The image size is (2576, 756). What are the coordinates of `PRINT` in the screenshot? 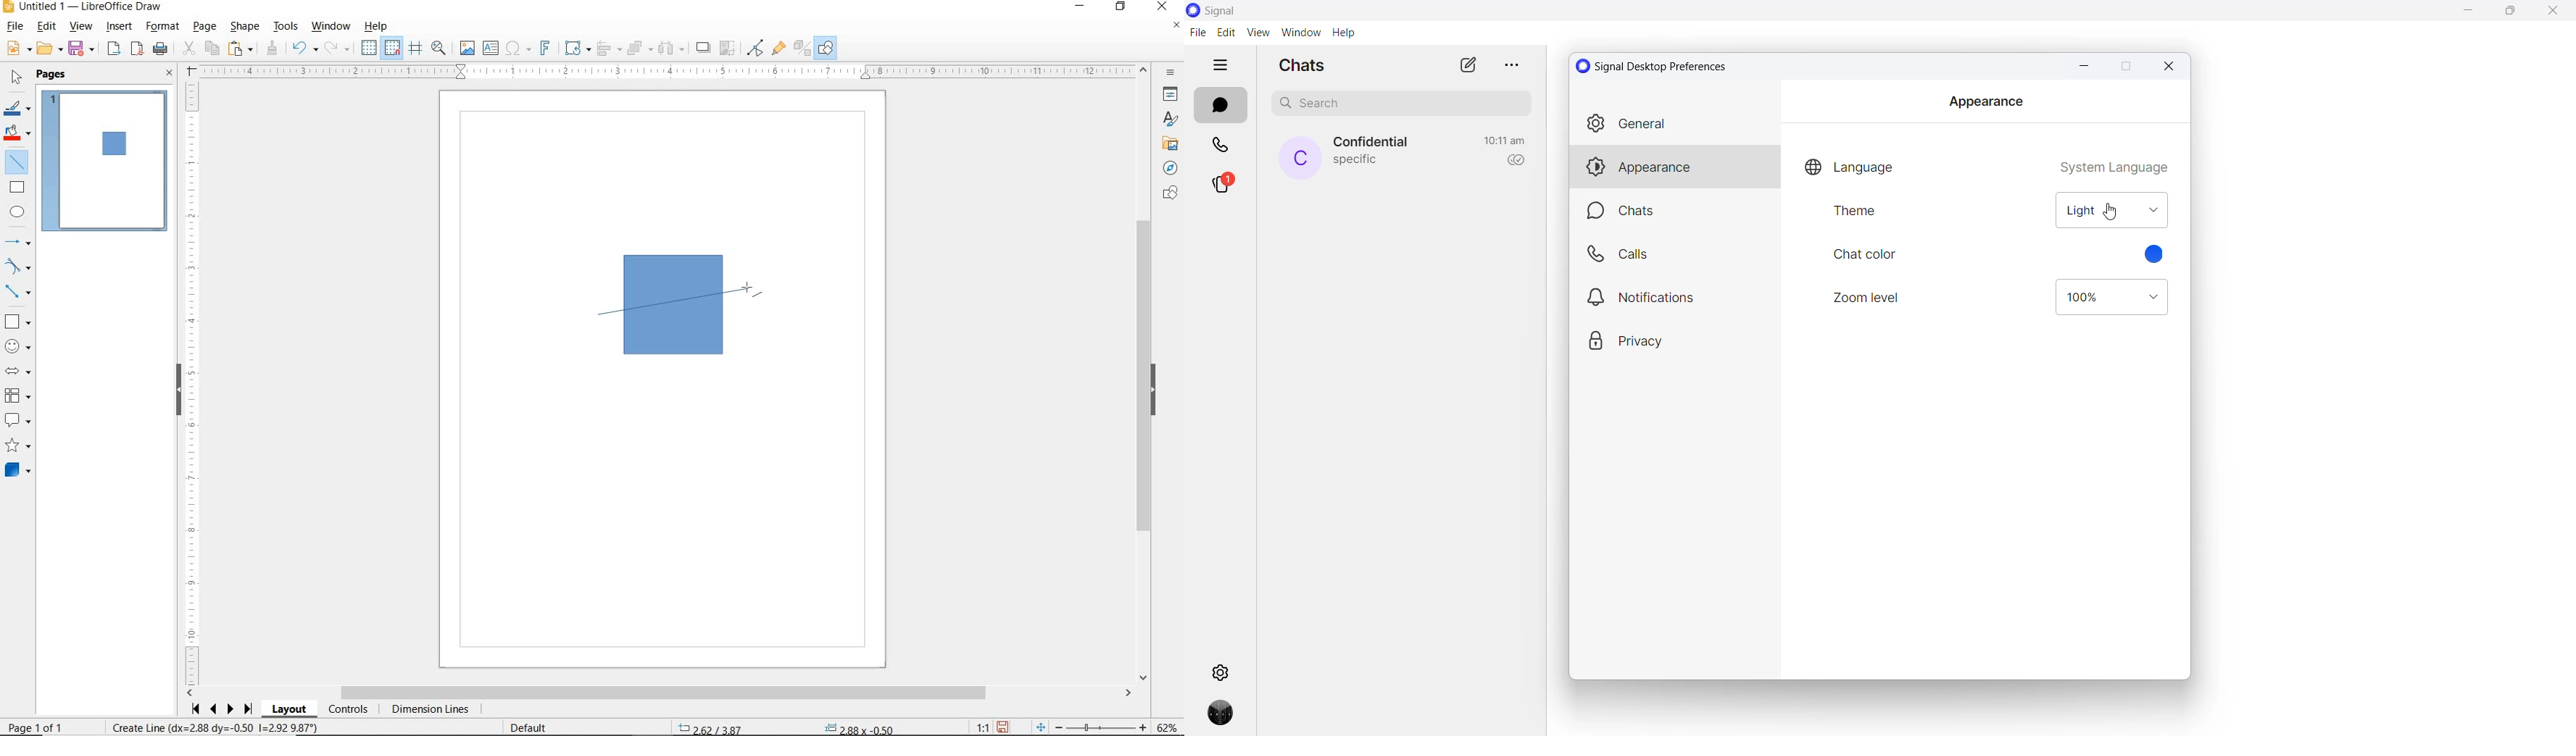 It's located at (161, 51).